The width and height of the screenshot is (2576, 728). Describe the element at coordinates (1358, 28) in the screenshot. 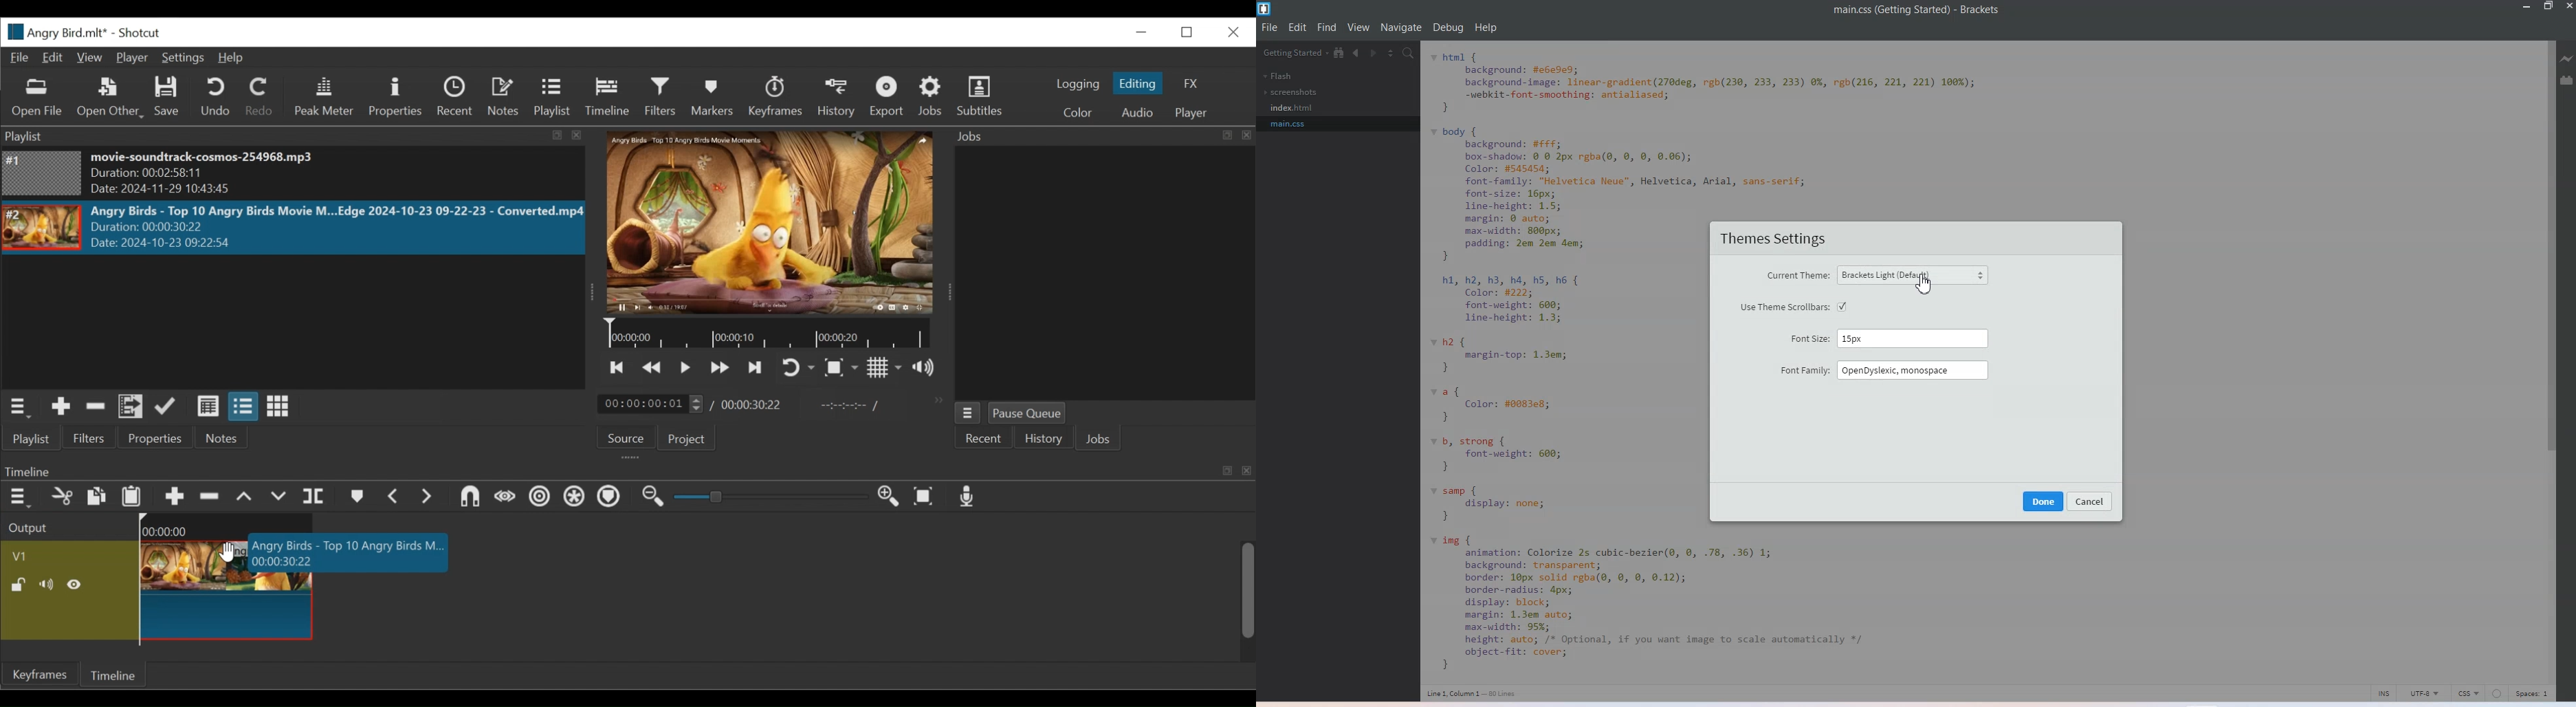

I see `View` at that location.